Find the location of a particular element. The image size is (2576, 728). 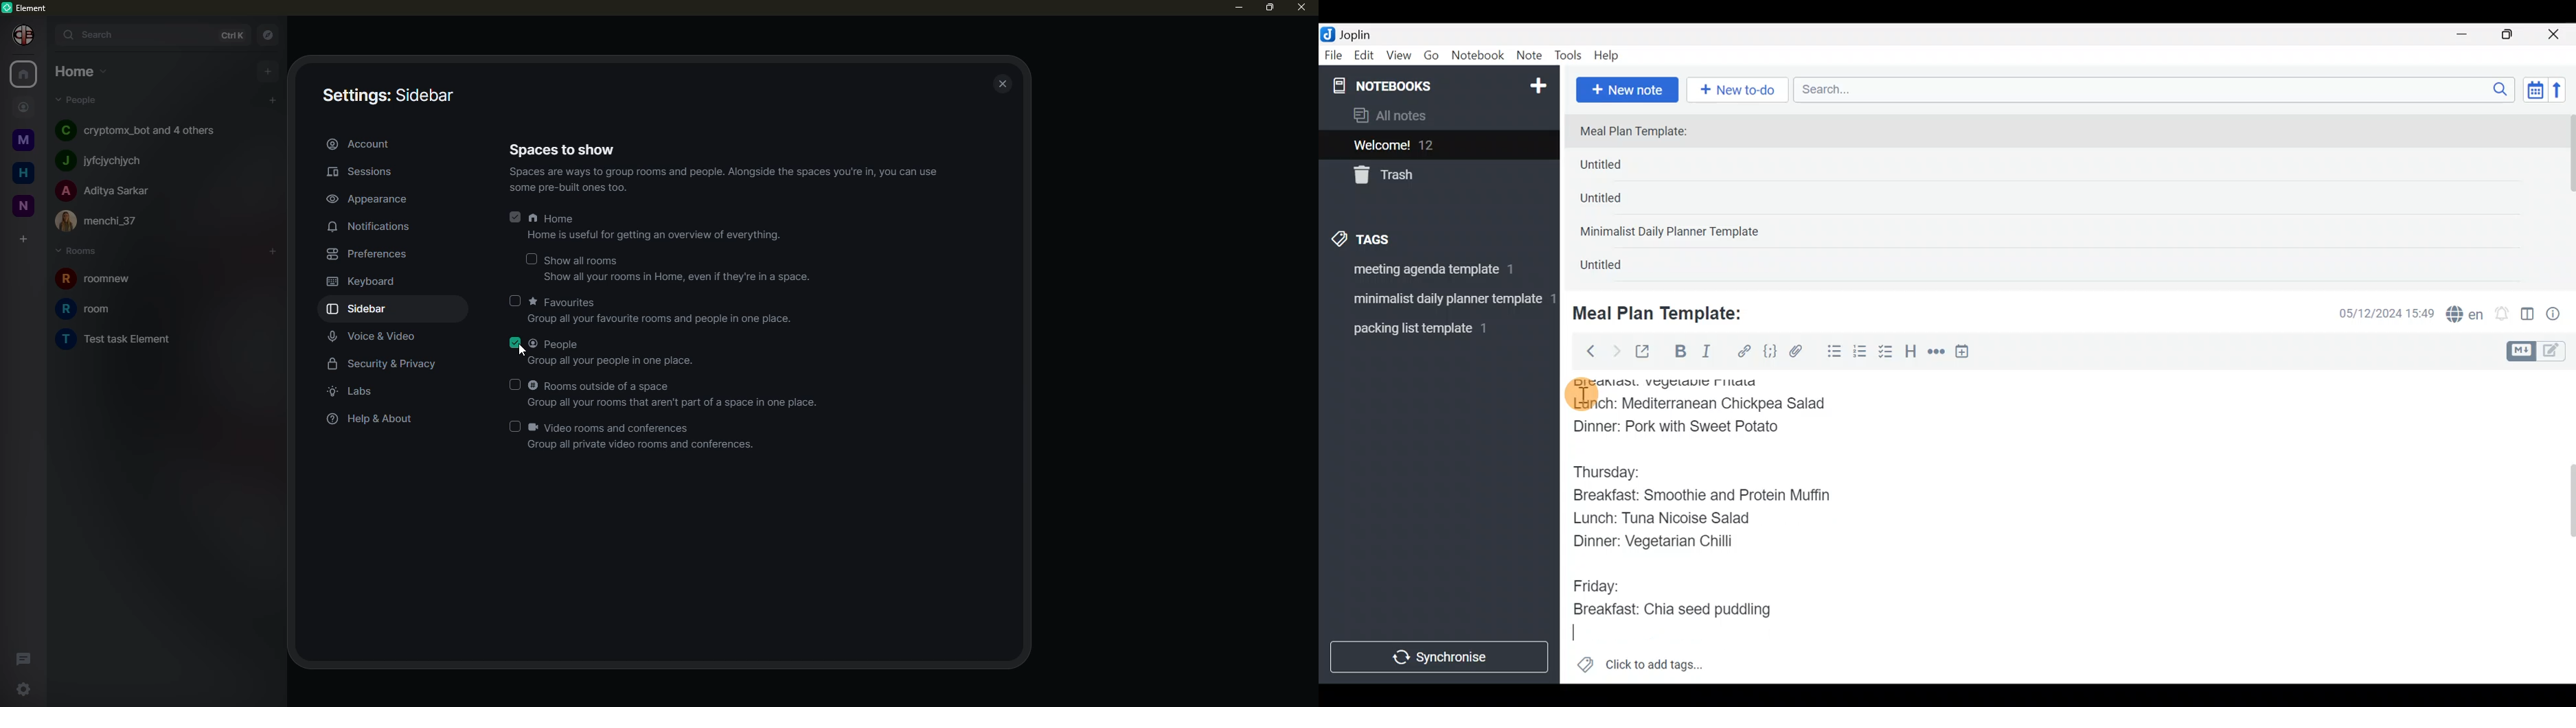

Set alarm is located at coordinates (2503, 315).